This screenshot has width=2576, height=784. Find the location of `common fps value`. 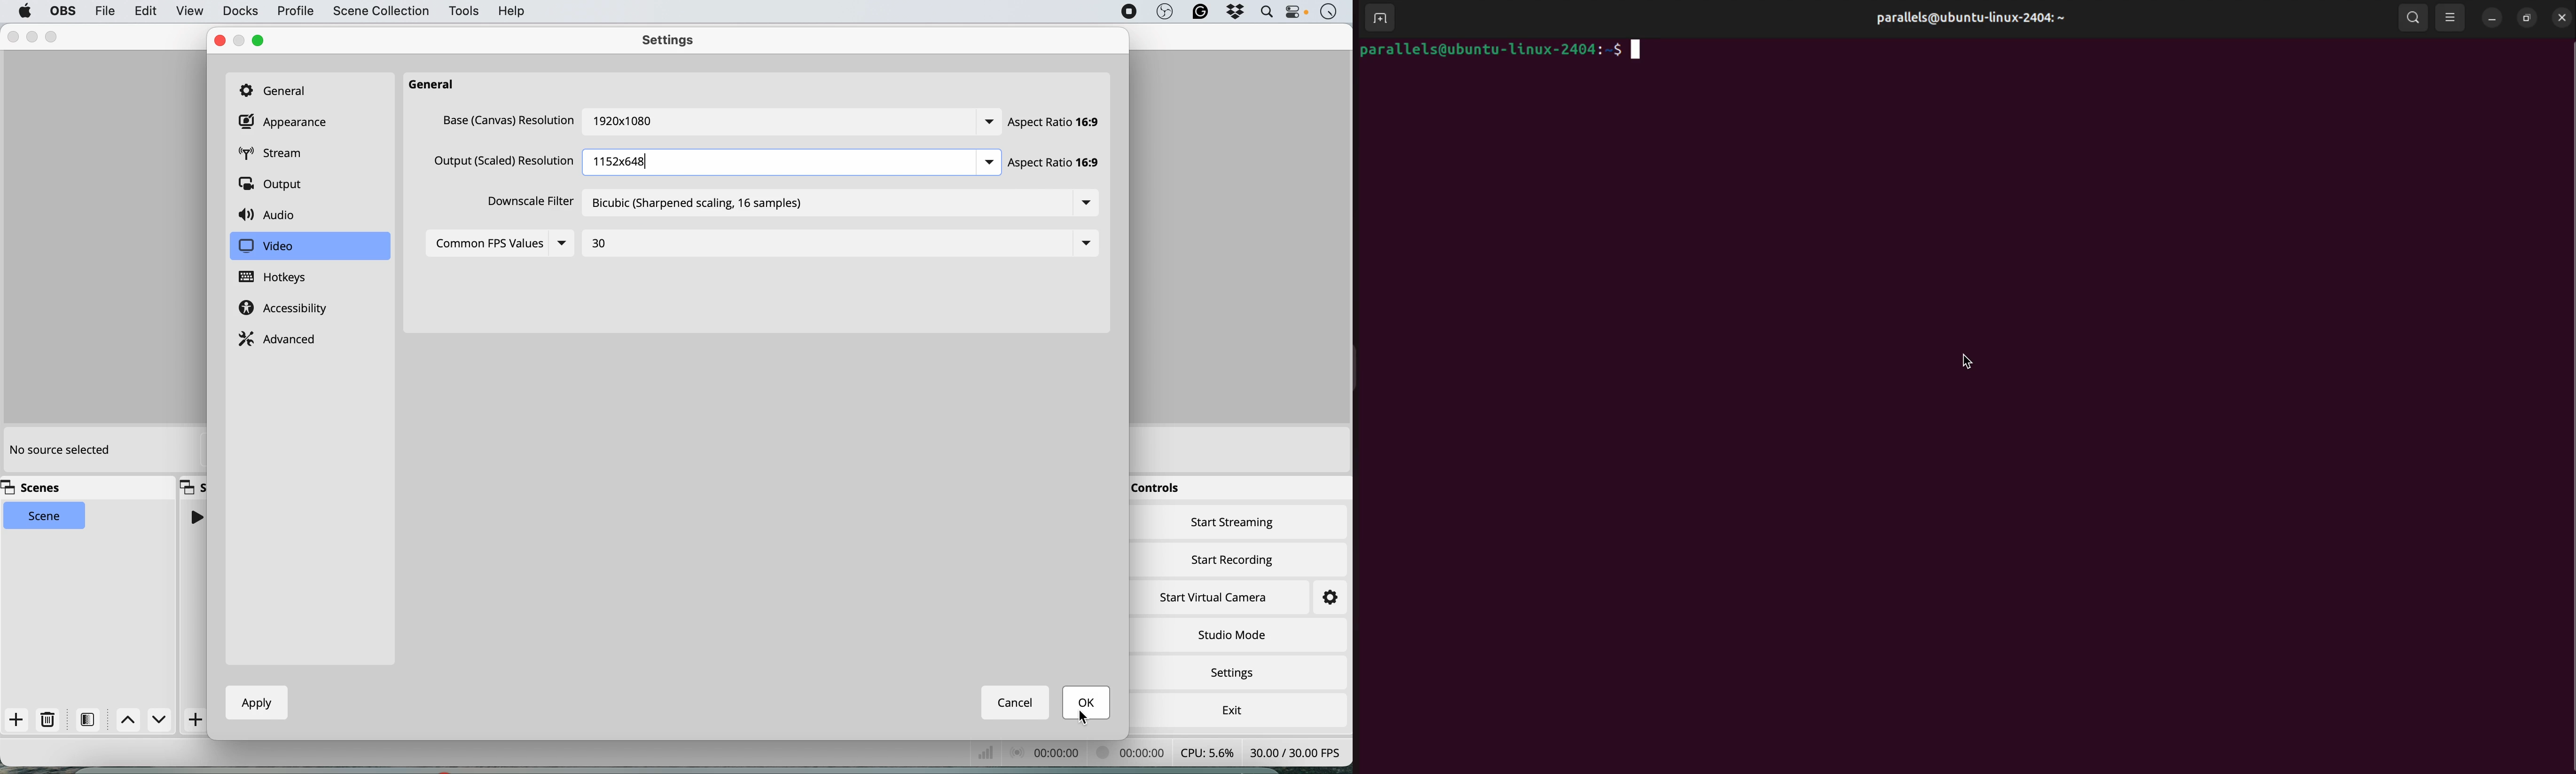

common fps value is located at coordinates (485, 245).